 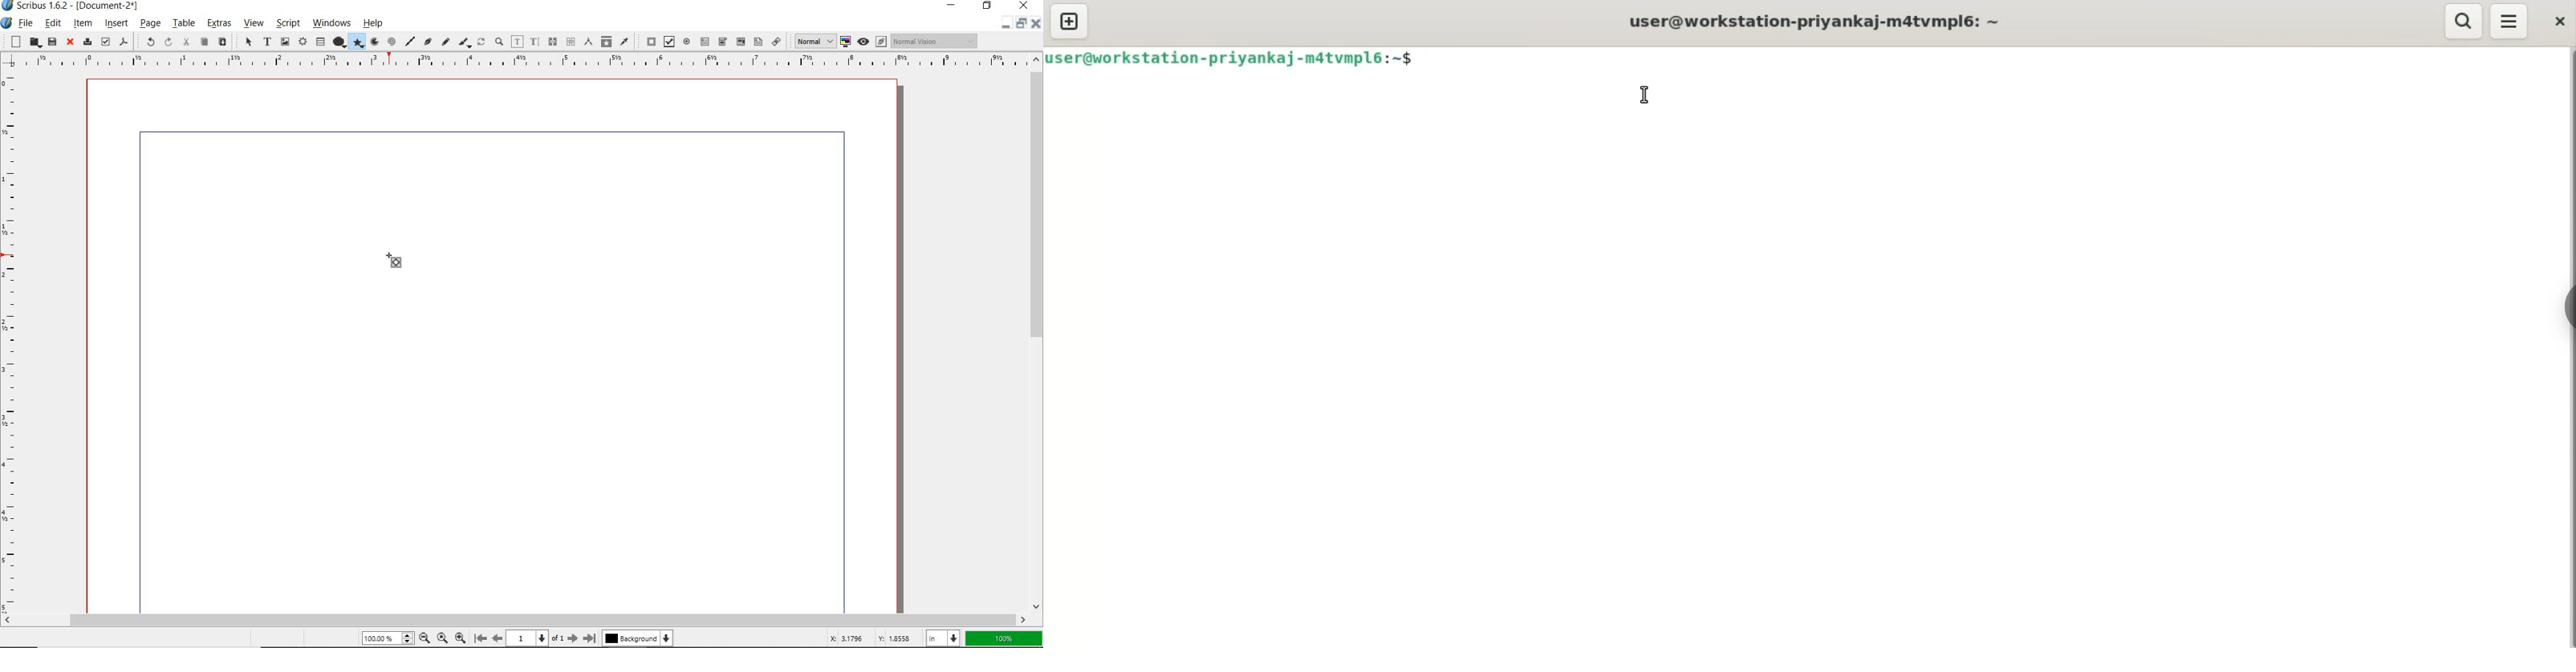 I want to click on Background, so click(x=639, y=638).